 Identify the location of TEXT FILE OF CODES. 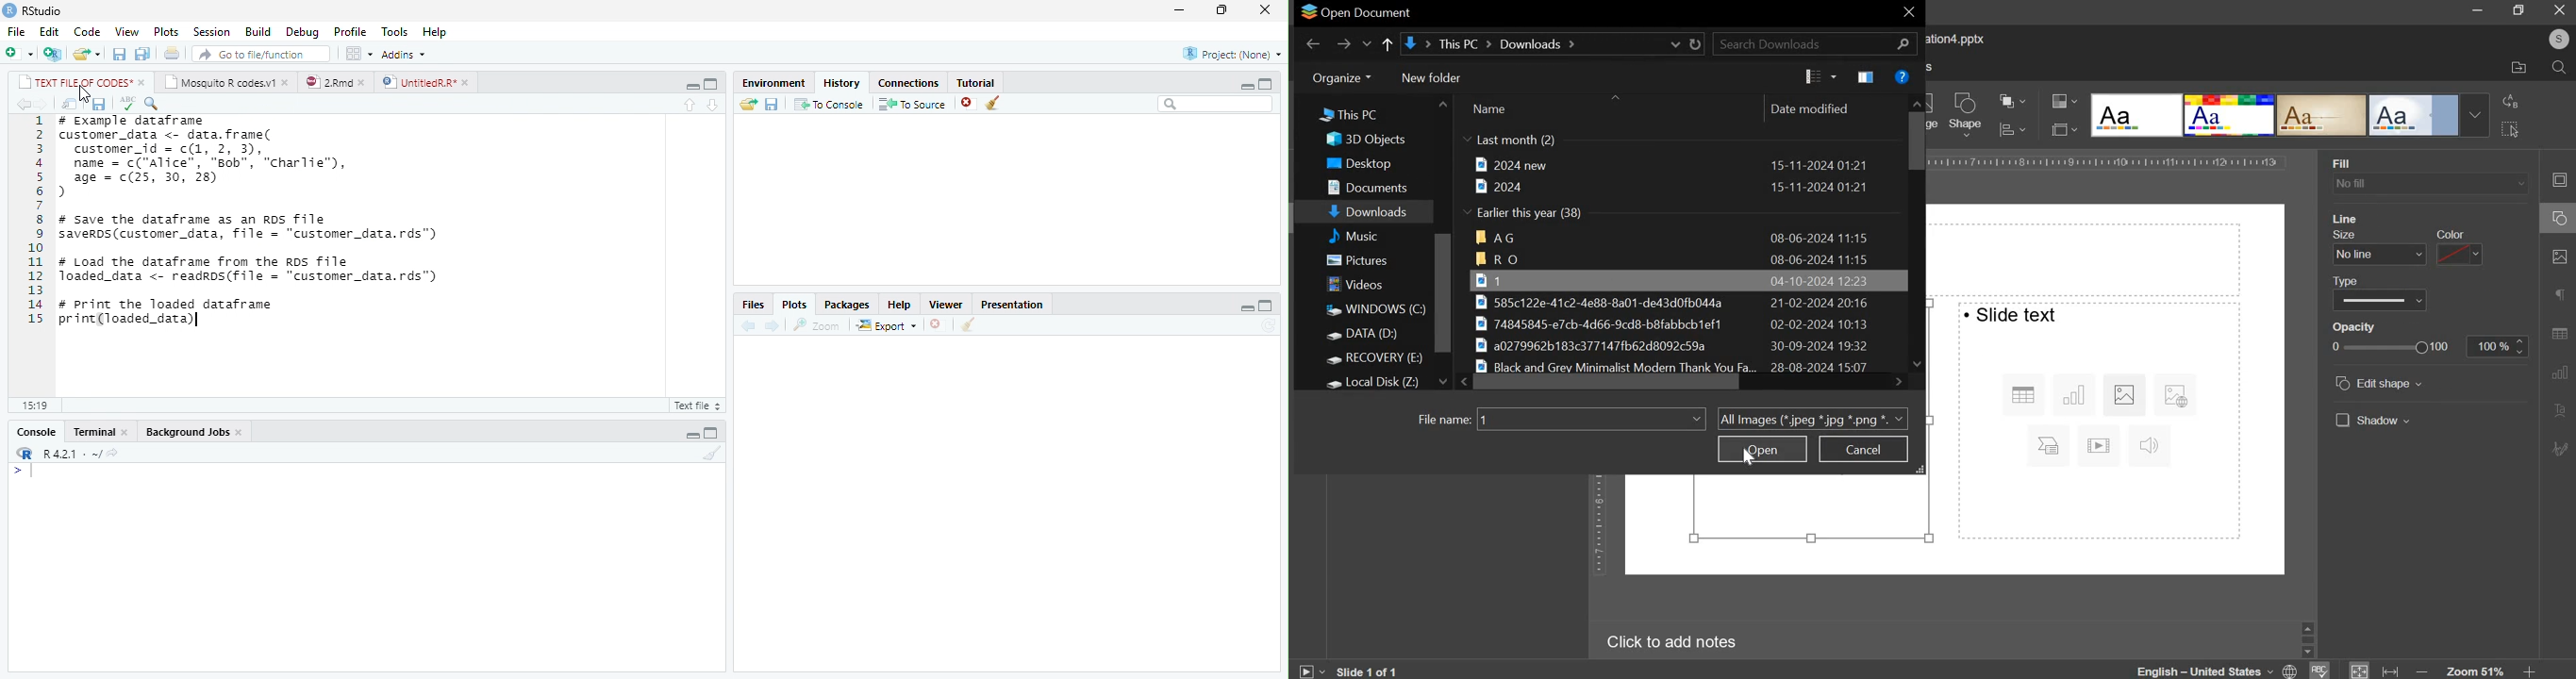
(72, 82).